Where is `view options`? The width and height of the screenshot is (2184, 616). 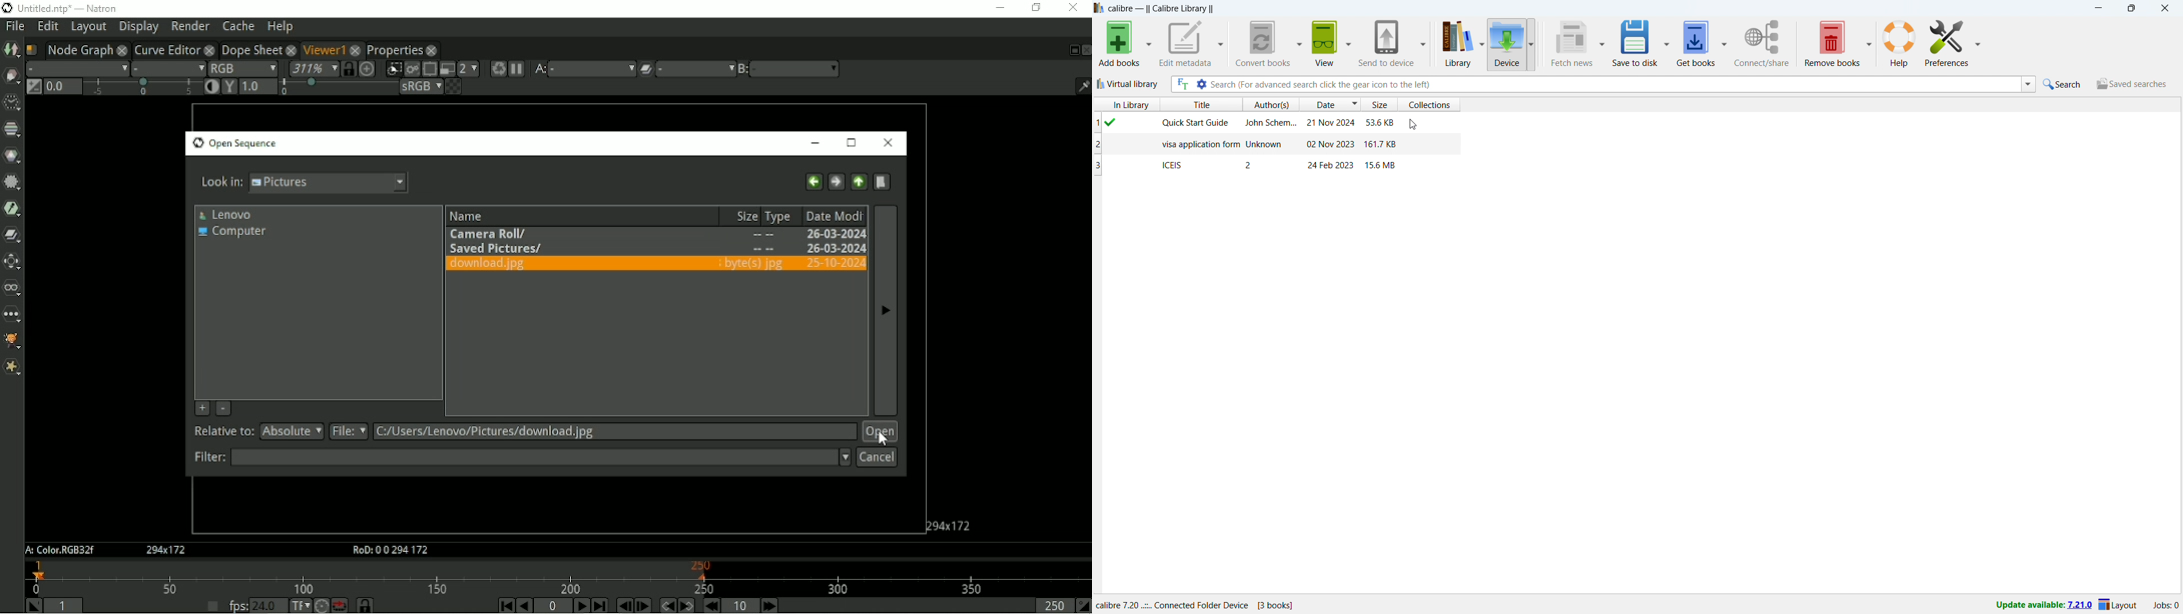 view options is located at coordinates (1348, 41).